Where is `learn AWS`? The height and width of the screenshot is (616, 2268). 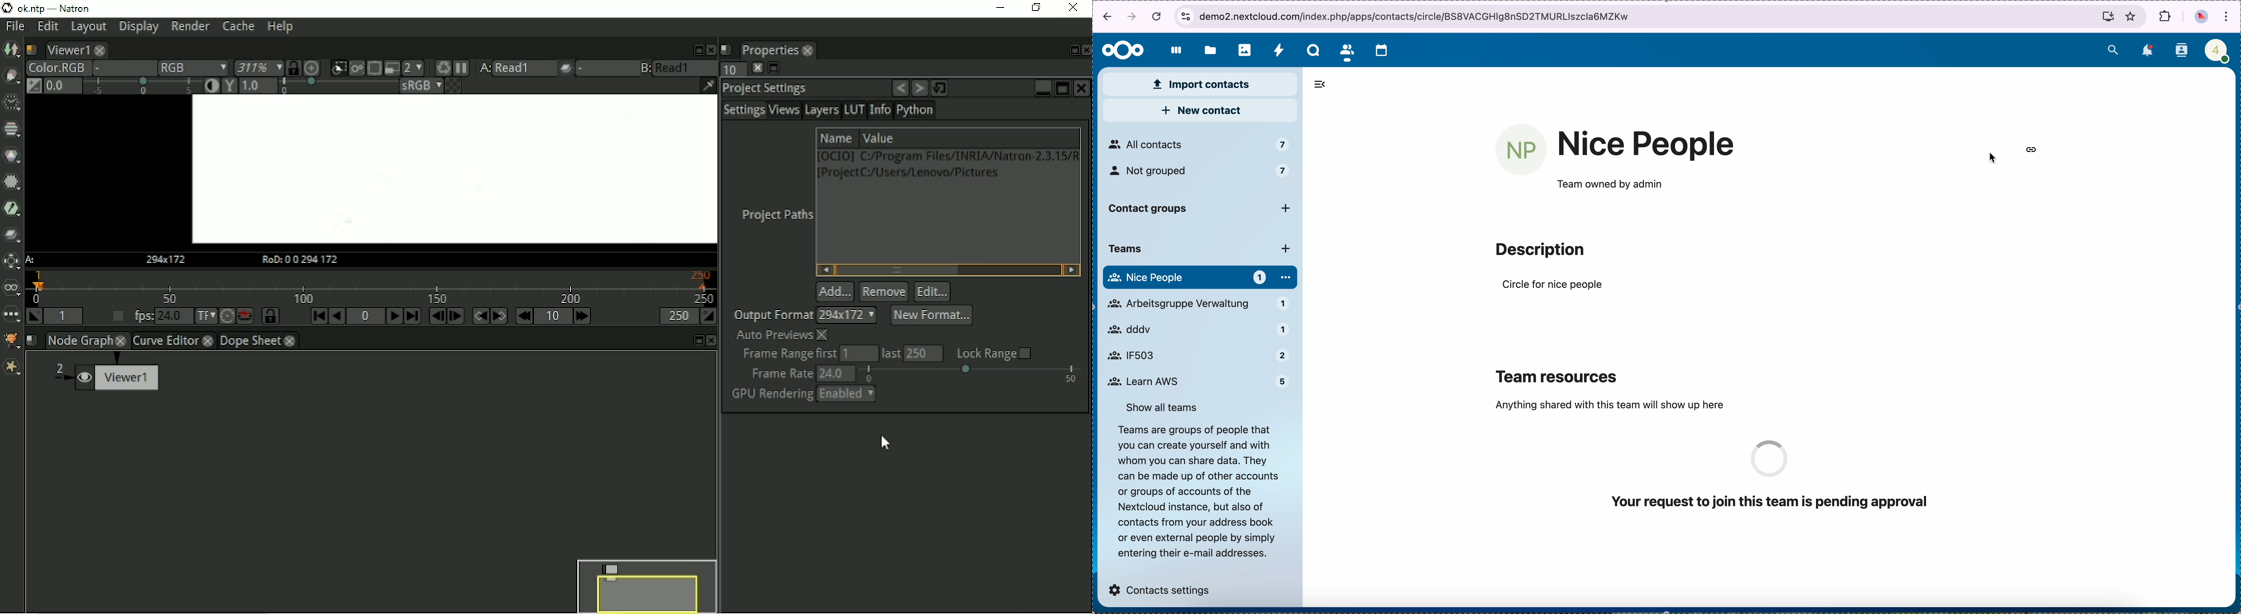 learn AWS is located at coordinates (1196, 354).